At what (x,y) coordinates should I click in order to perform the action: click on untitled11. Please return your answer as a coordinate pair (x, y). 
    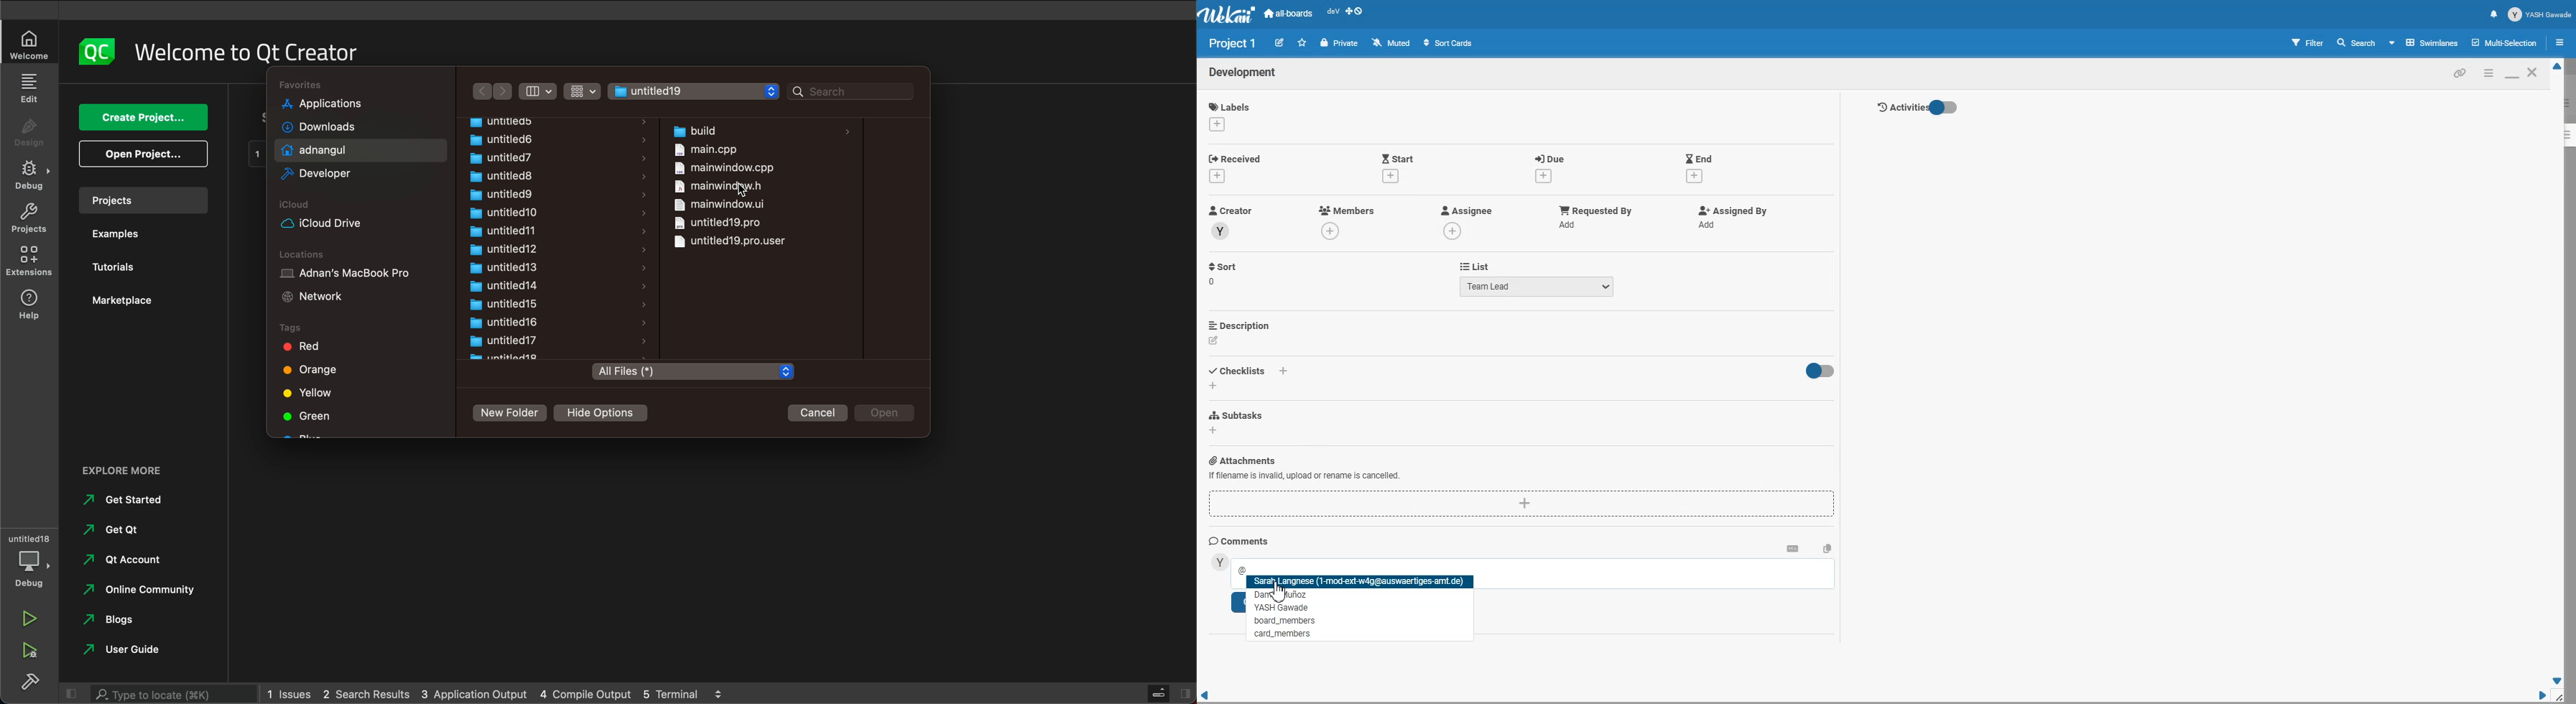
    Looking at the image, I should click on (503, 231).